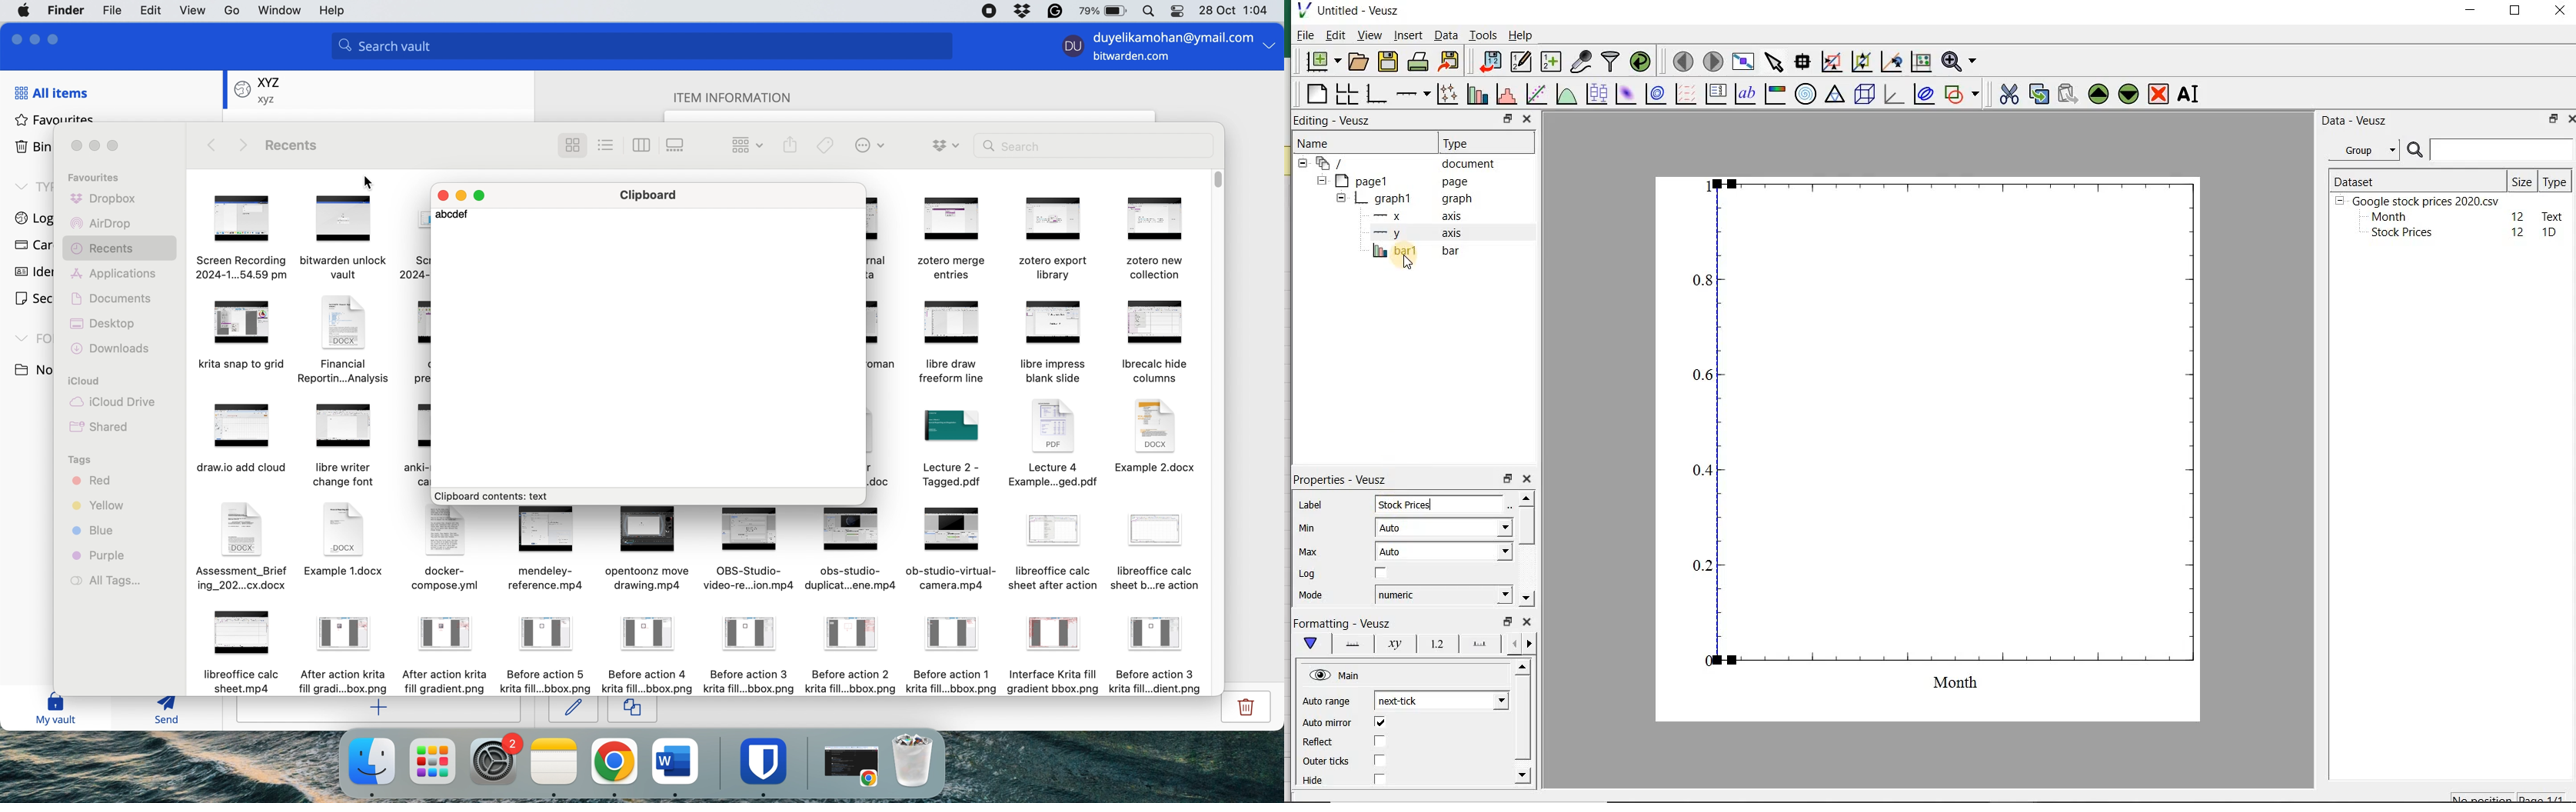  I want to click on Properties - Veusz, so click(1345, 481).